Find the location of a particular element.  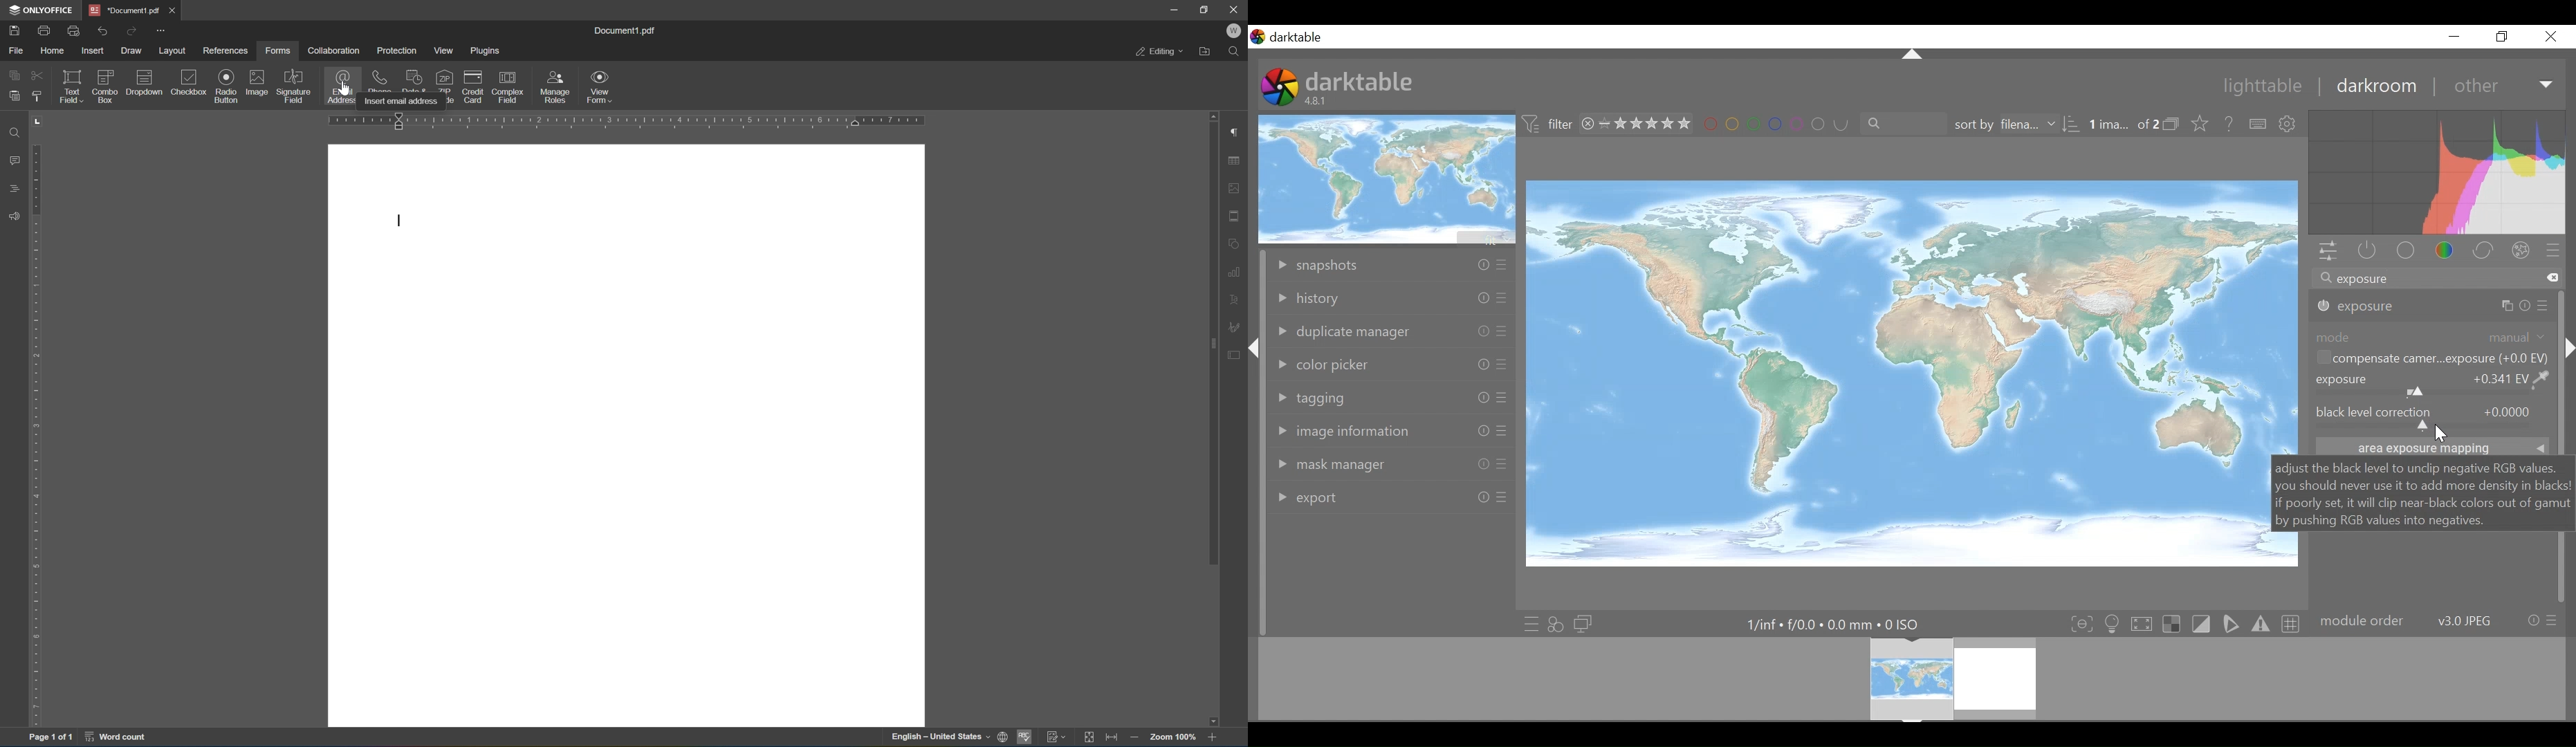

open file location is located at coordinates (1205, 53).